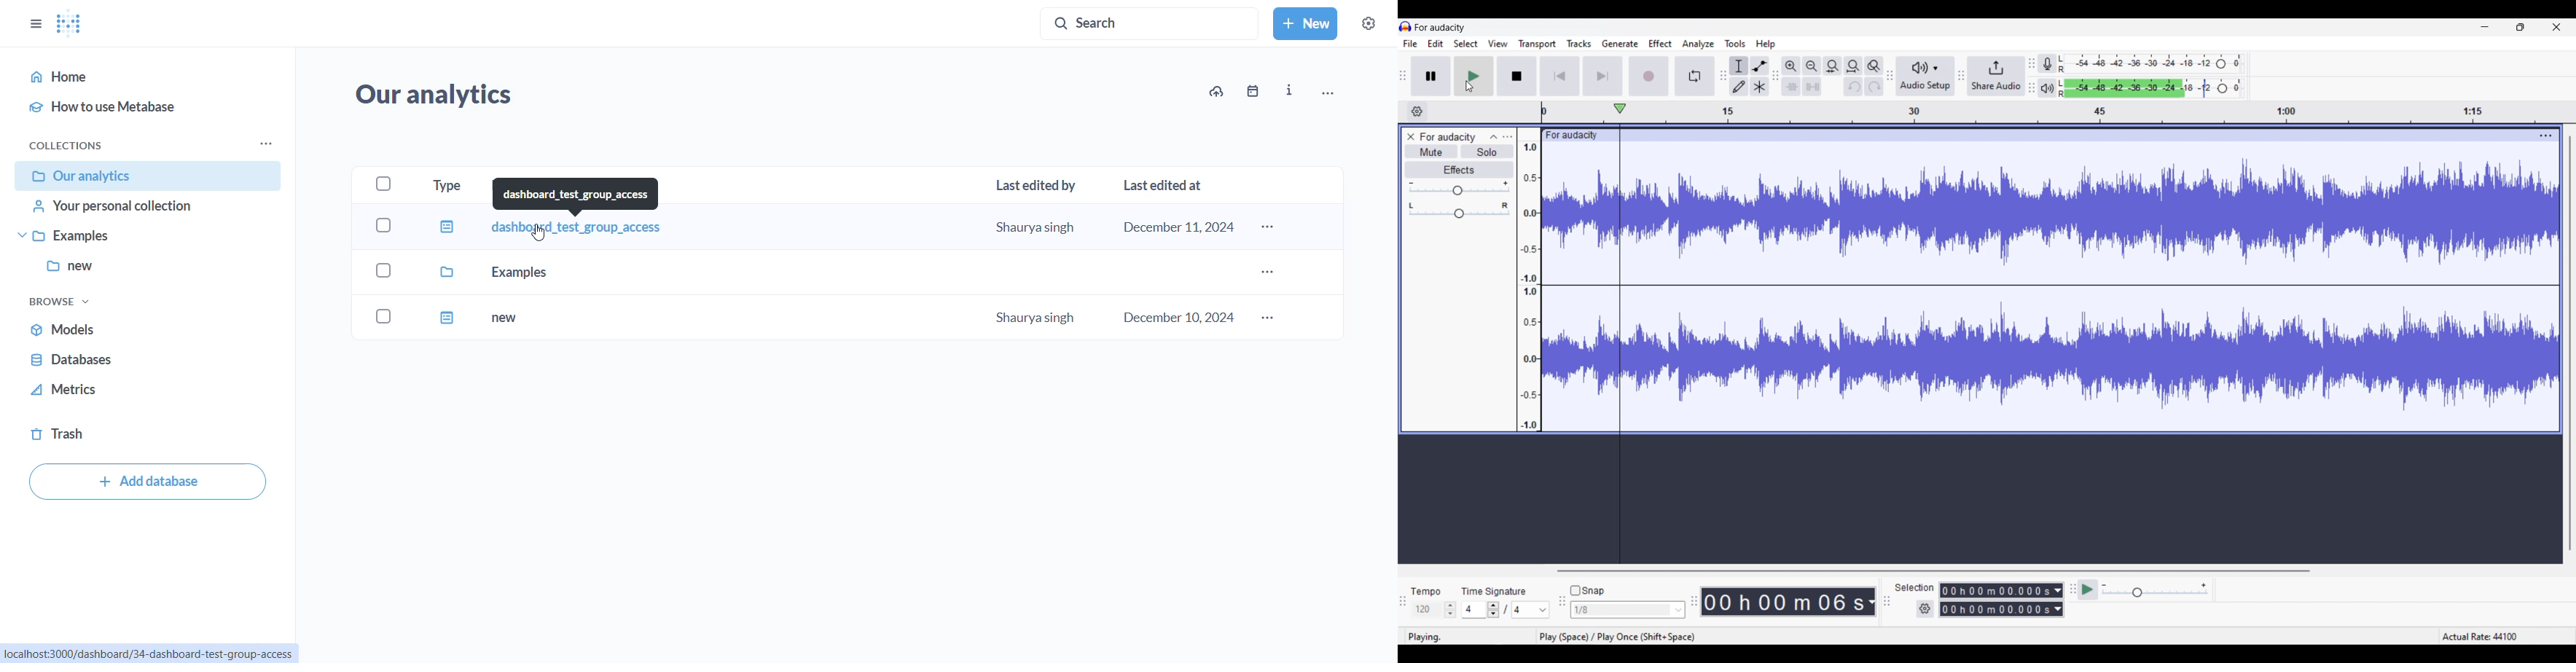 Image resolution: width=2576 pixels, height=672 pixels. What do you see at coordinates (1460, 170) in the screenshot?
I see `Effects` at bounding box center [1460, 170].